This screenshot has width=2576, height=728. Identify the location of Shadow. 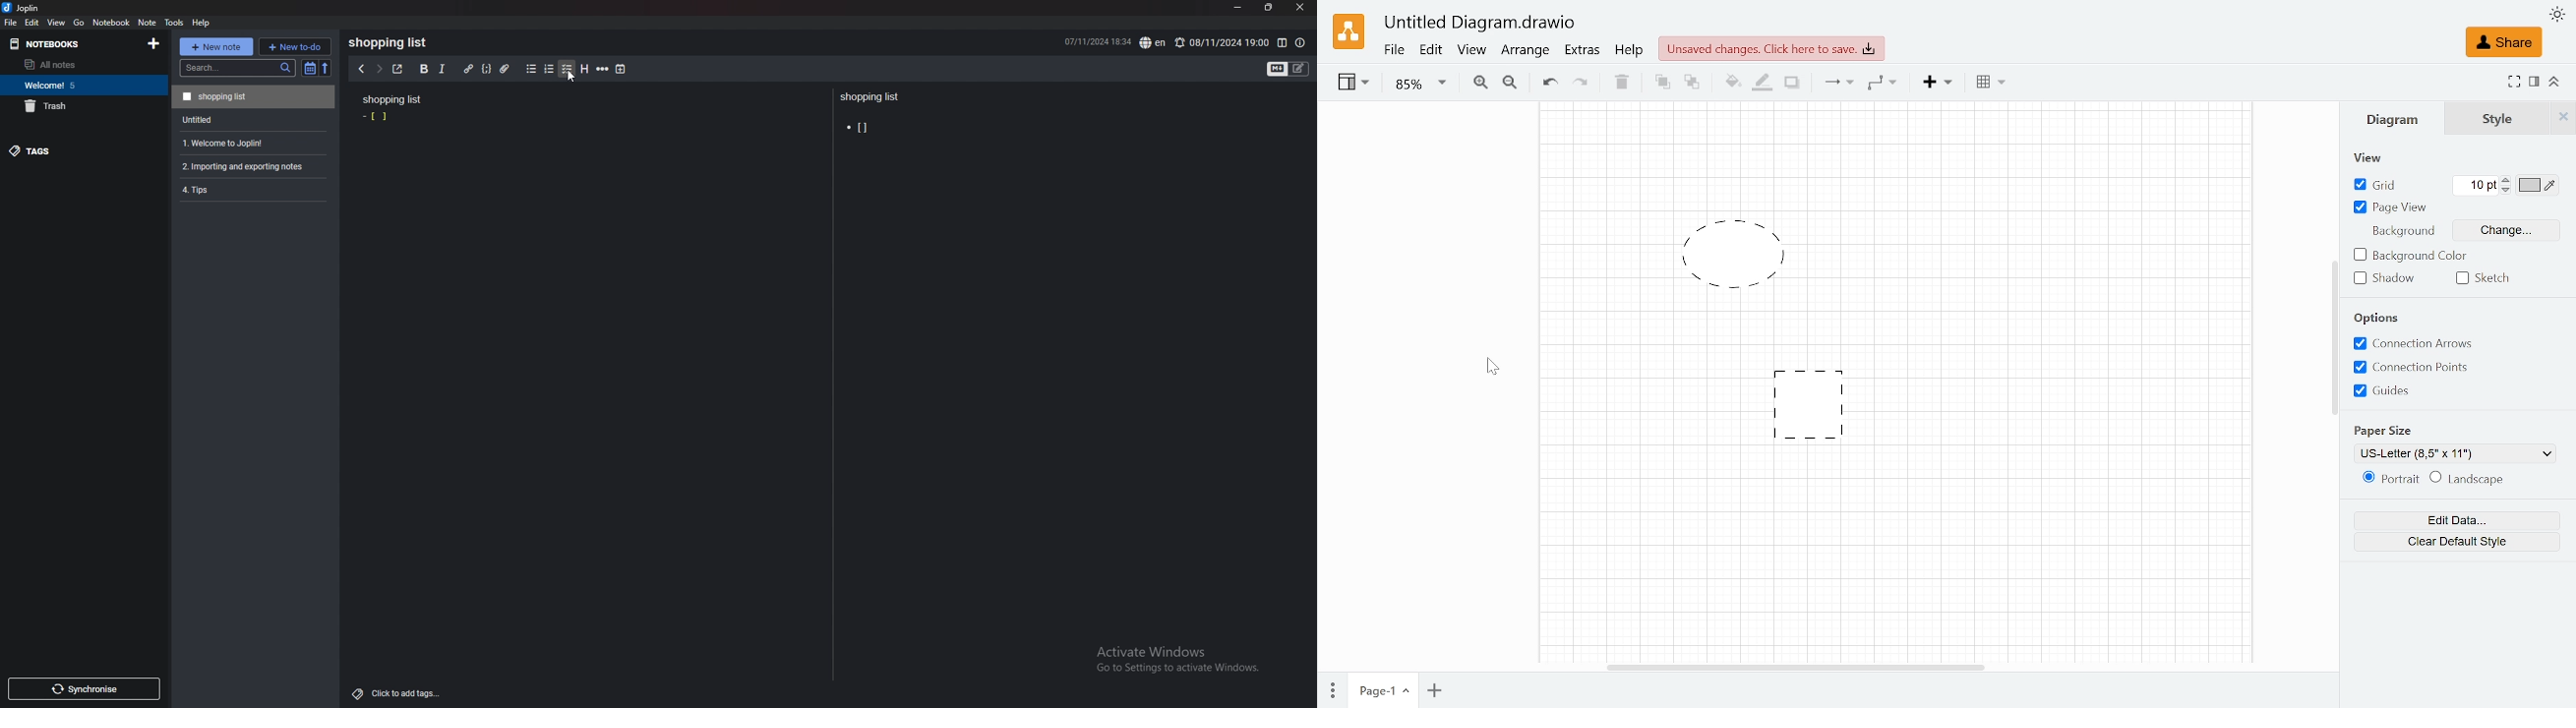
(1792, 84).